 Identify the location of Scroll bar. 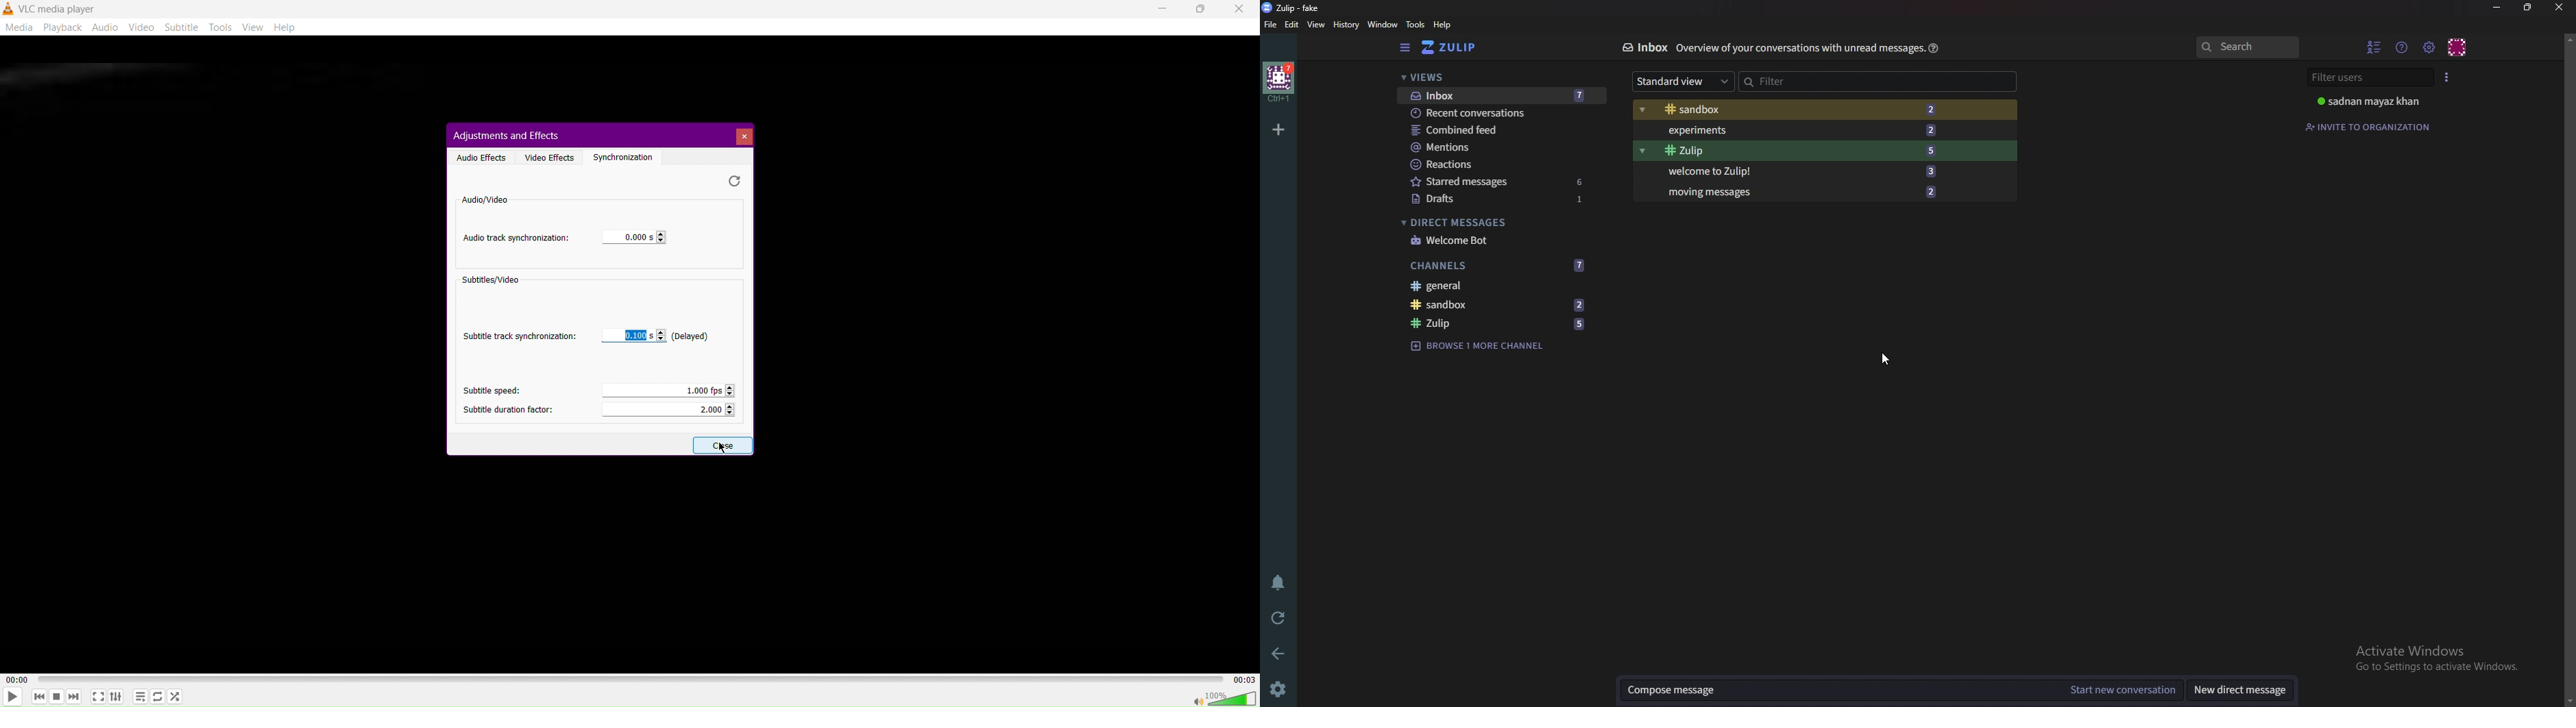
(2569, 367).